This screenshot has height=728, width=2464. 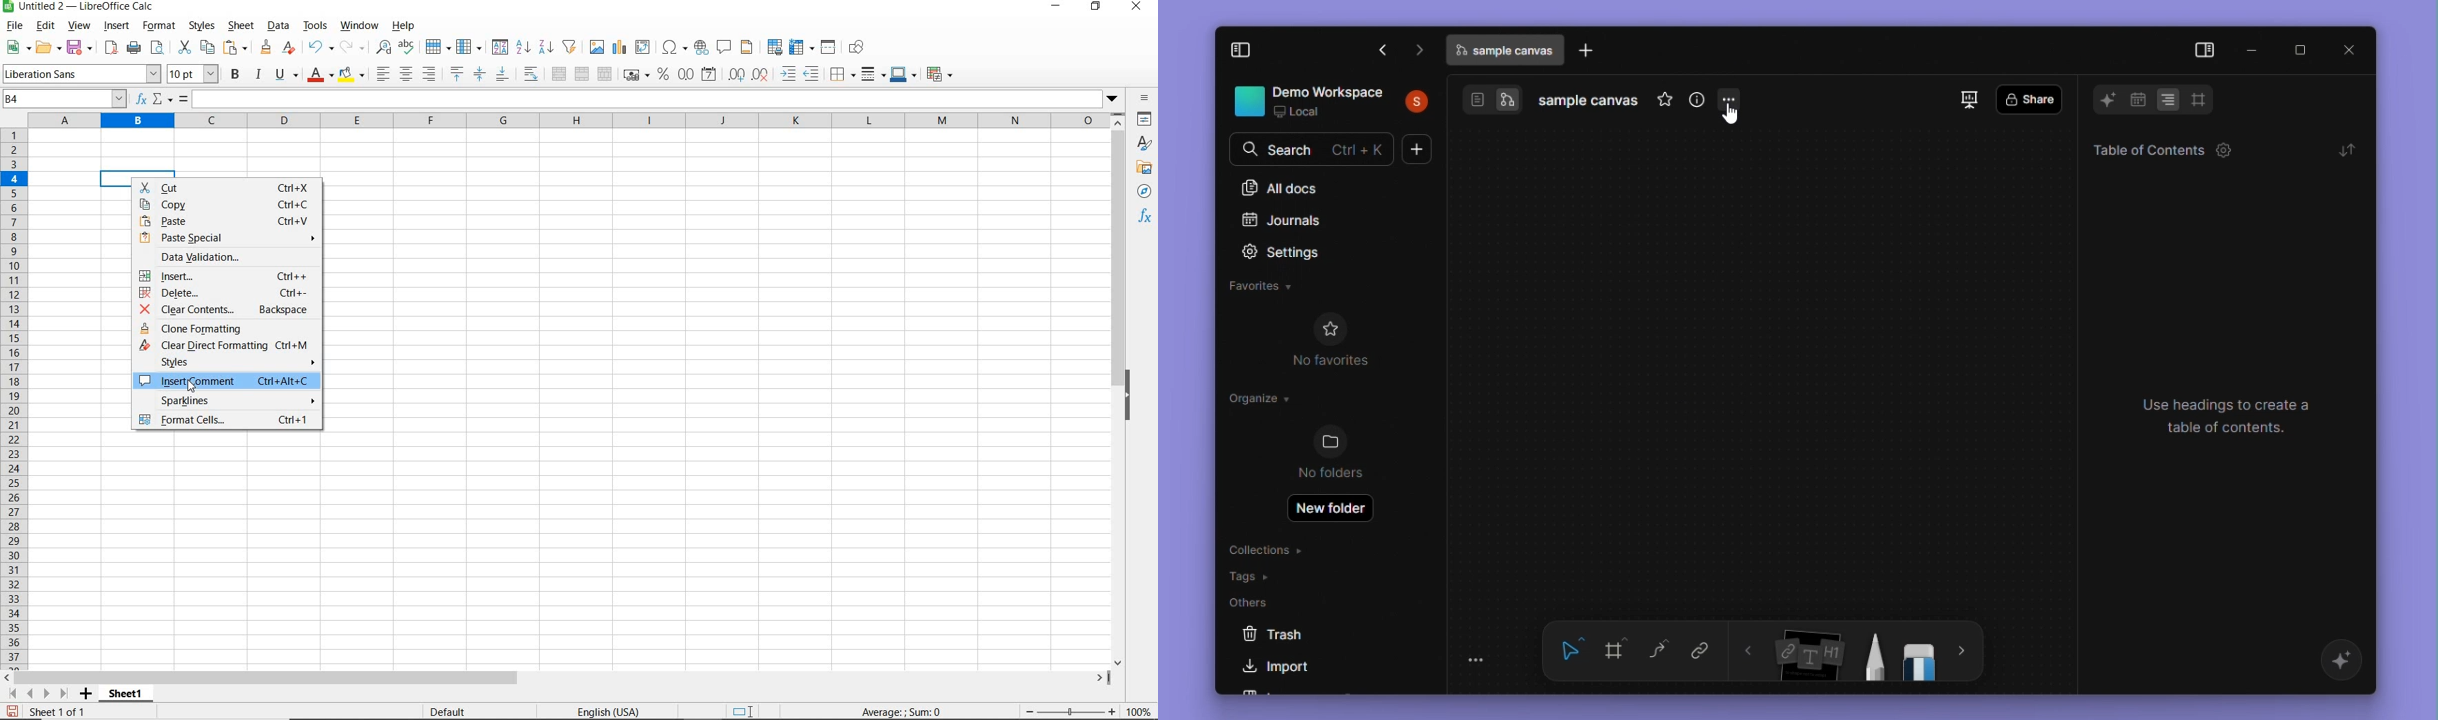 What do you see at coordinates (503, 75) in the screenshot?
I see `align bottom` at bounding box center [503, 75].